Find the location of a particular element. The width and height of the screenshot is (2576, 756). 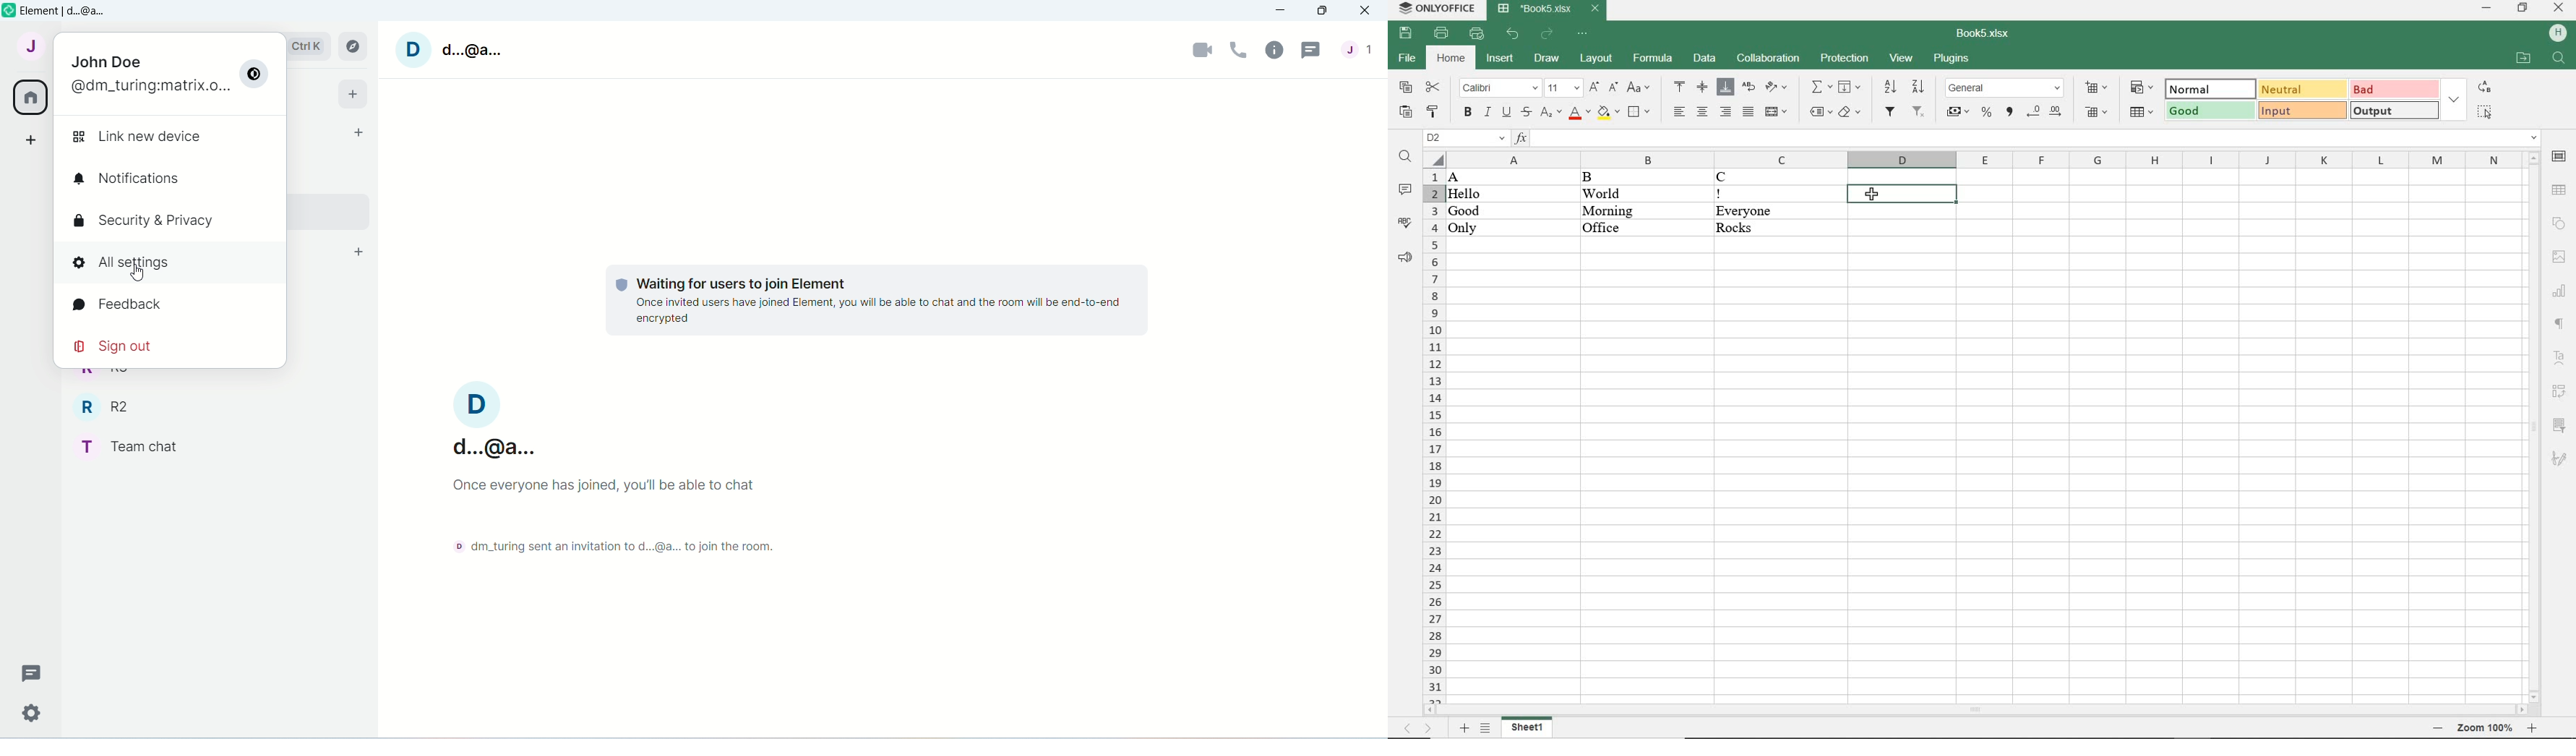

FIND is located at coordinates (2558, 58).